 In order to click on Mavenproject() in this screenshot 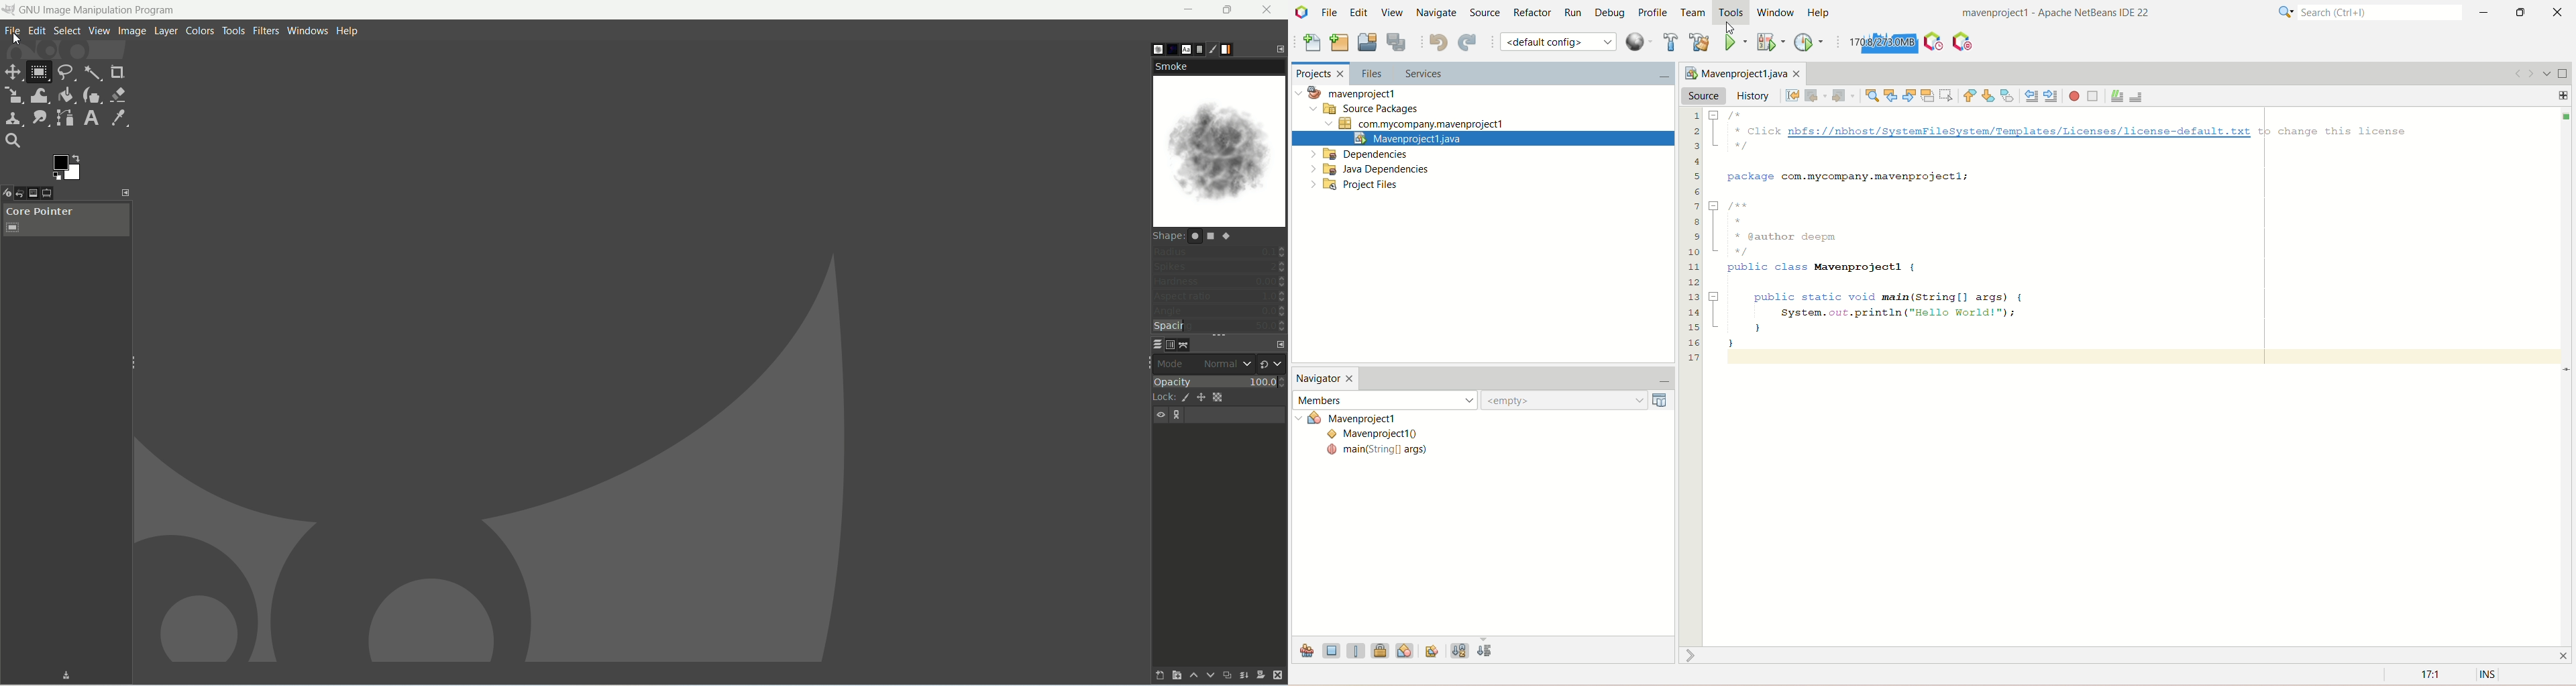, I will do `click(1378, 435)`.